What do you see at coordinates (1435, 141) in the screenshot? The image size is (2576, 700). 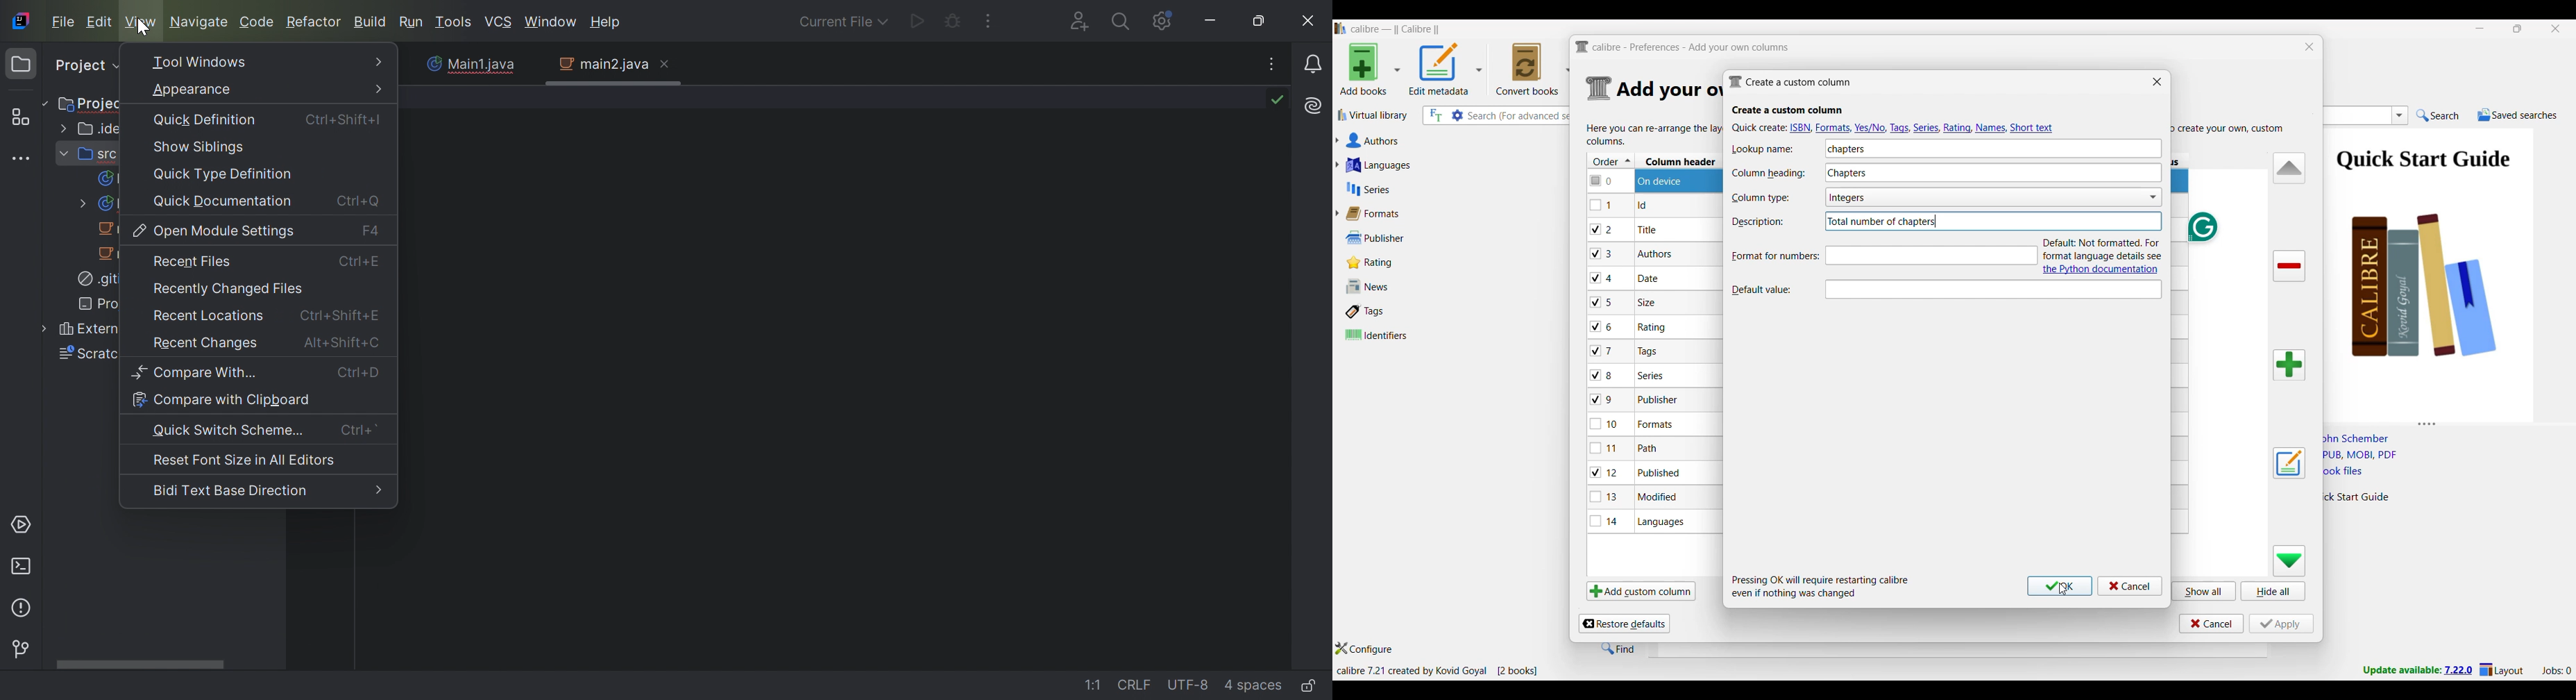 I see `Authors` at bounding box center [1435, 141].